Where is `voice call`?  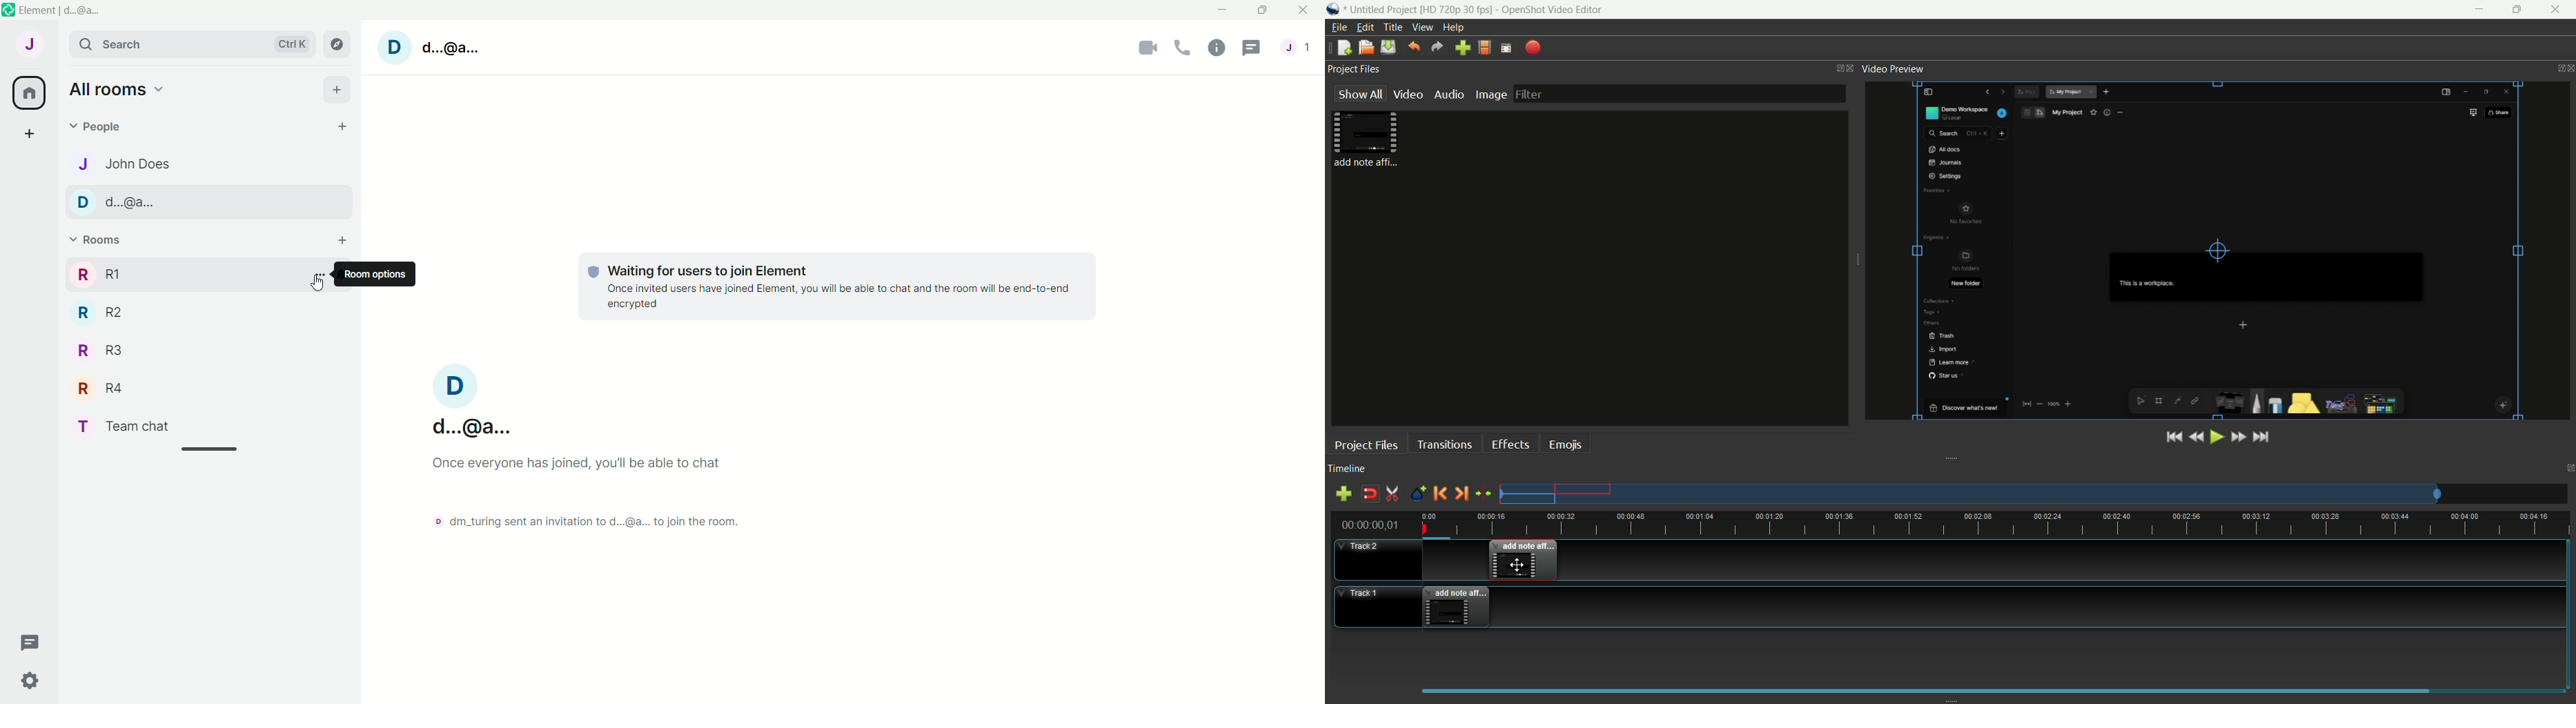
voice call is located at coordinates (1181, 50).